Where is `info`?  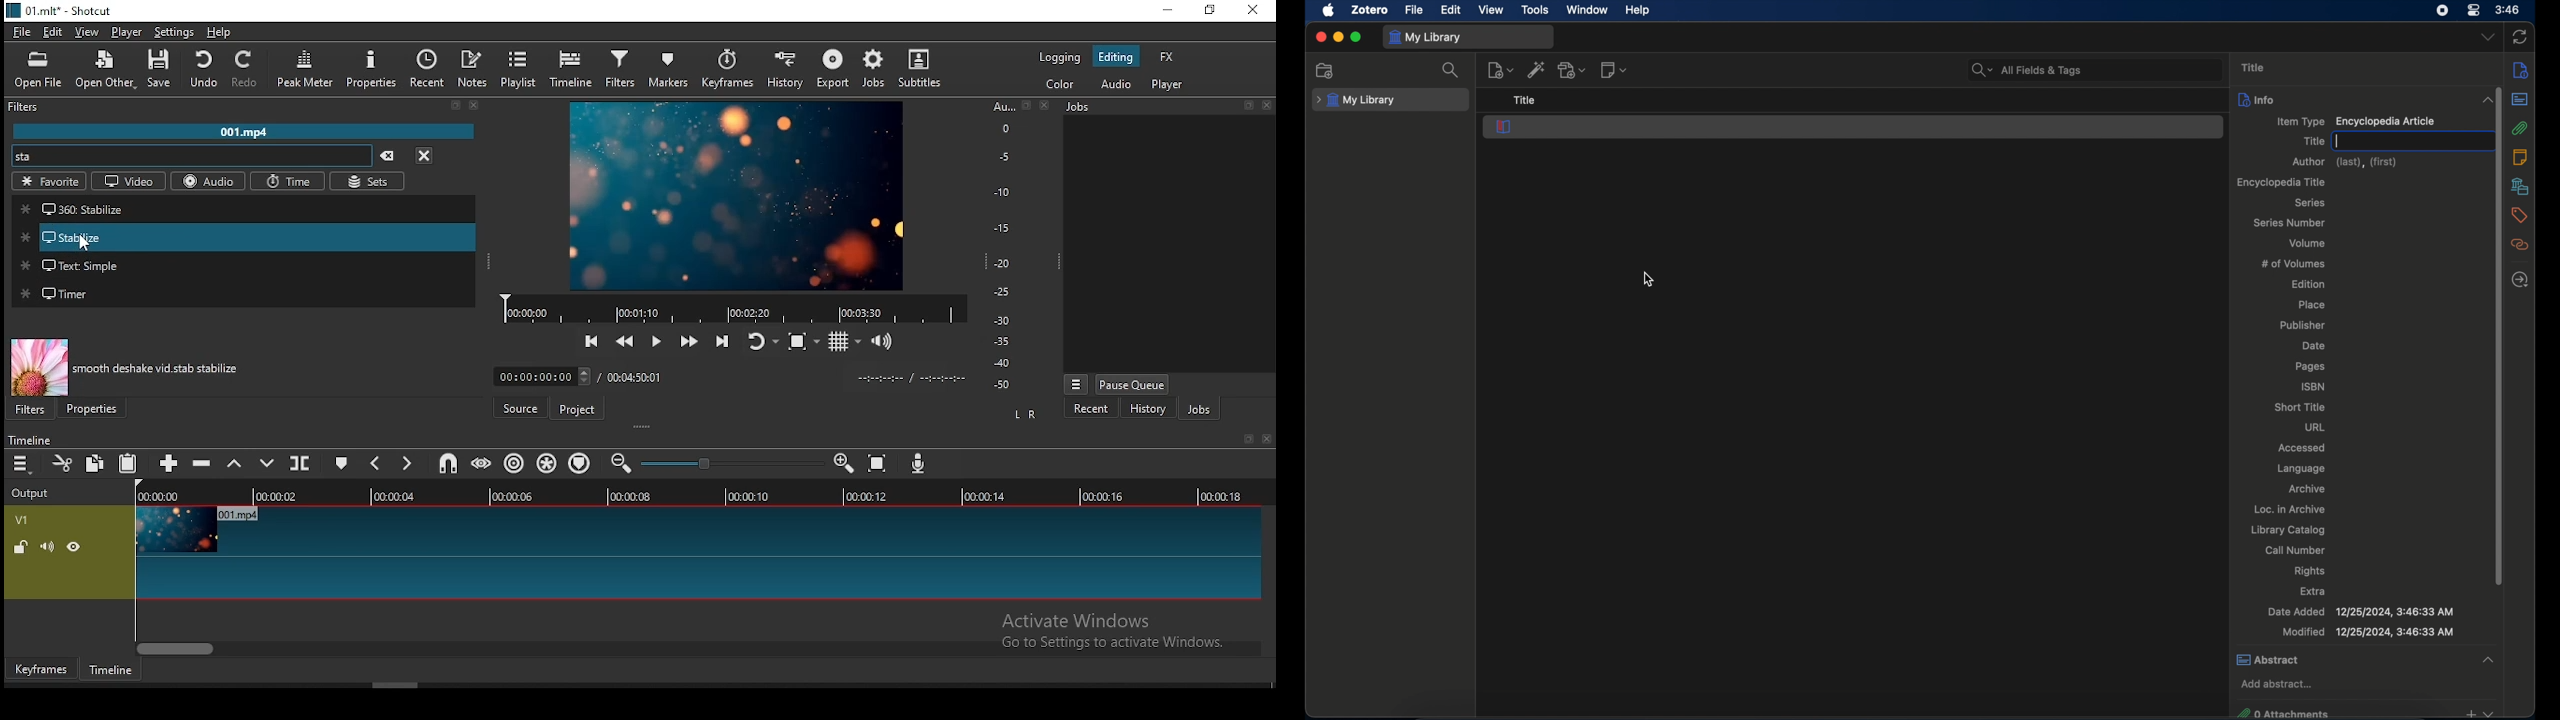 info is located at coordinates (2519, 69).